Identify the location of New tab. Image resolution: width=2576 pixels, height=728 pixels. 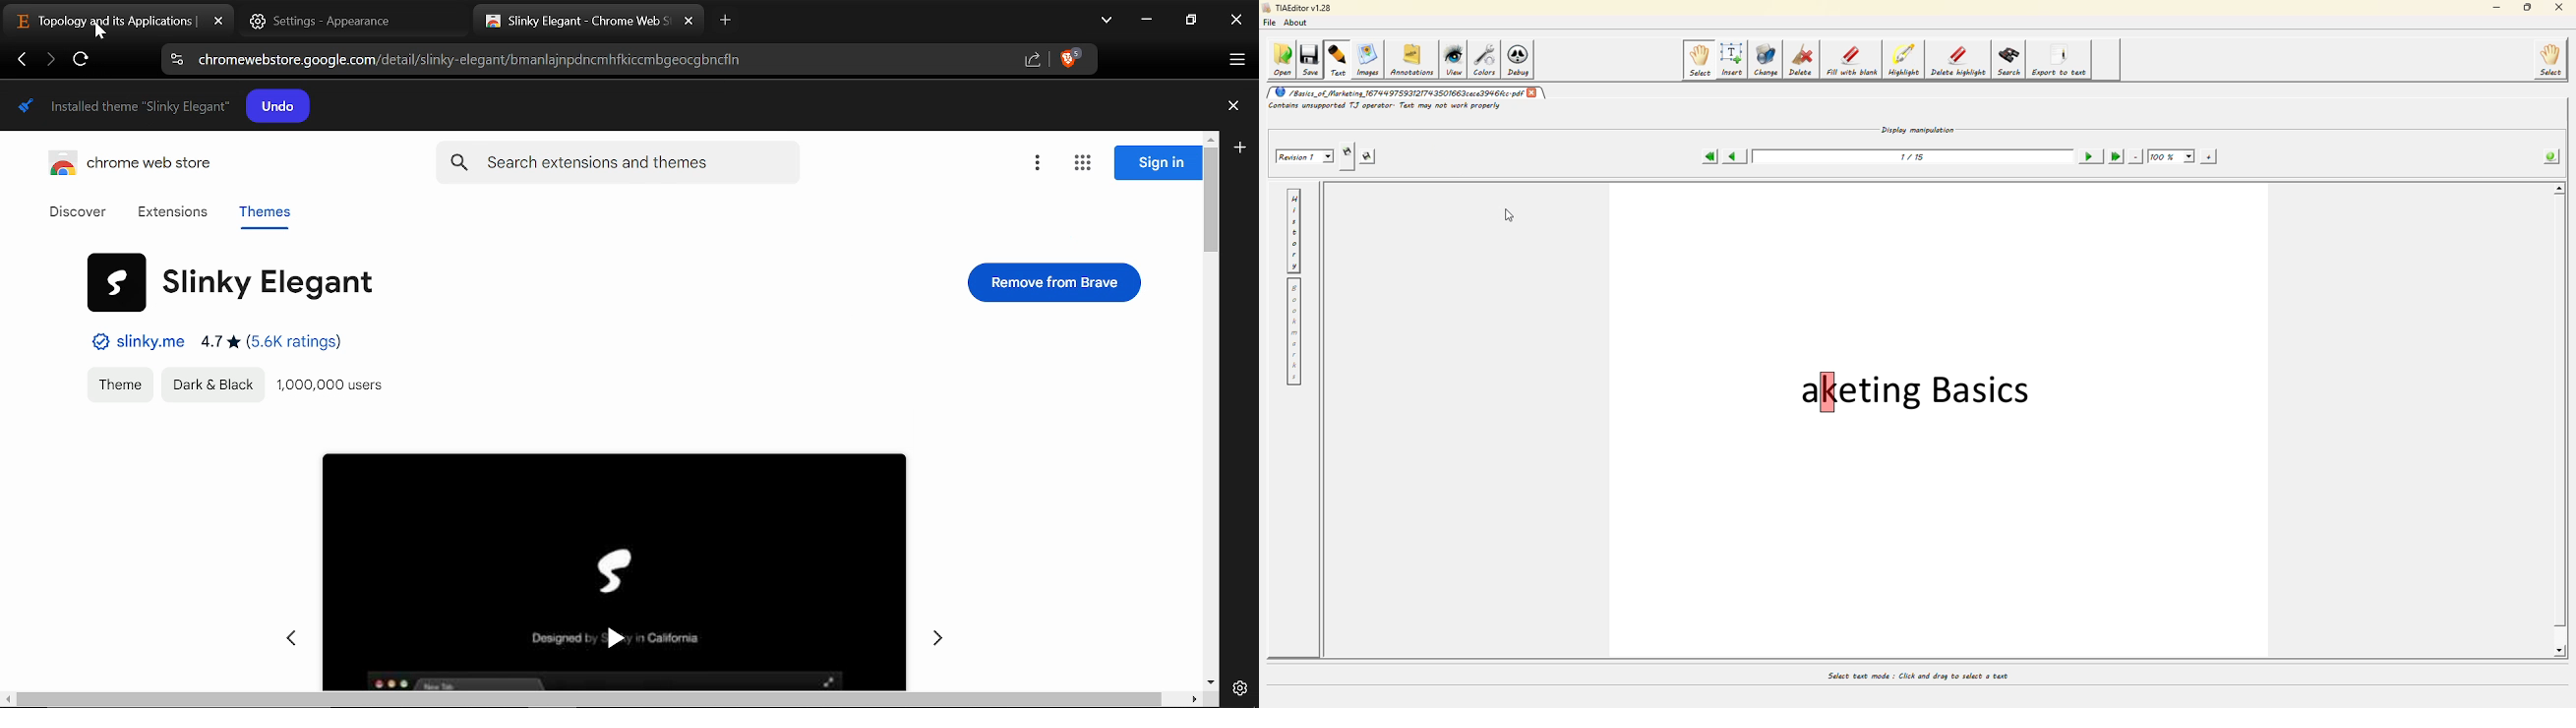
(726, 20).